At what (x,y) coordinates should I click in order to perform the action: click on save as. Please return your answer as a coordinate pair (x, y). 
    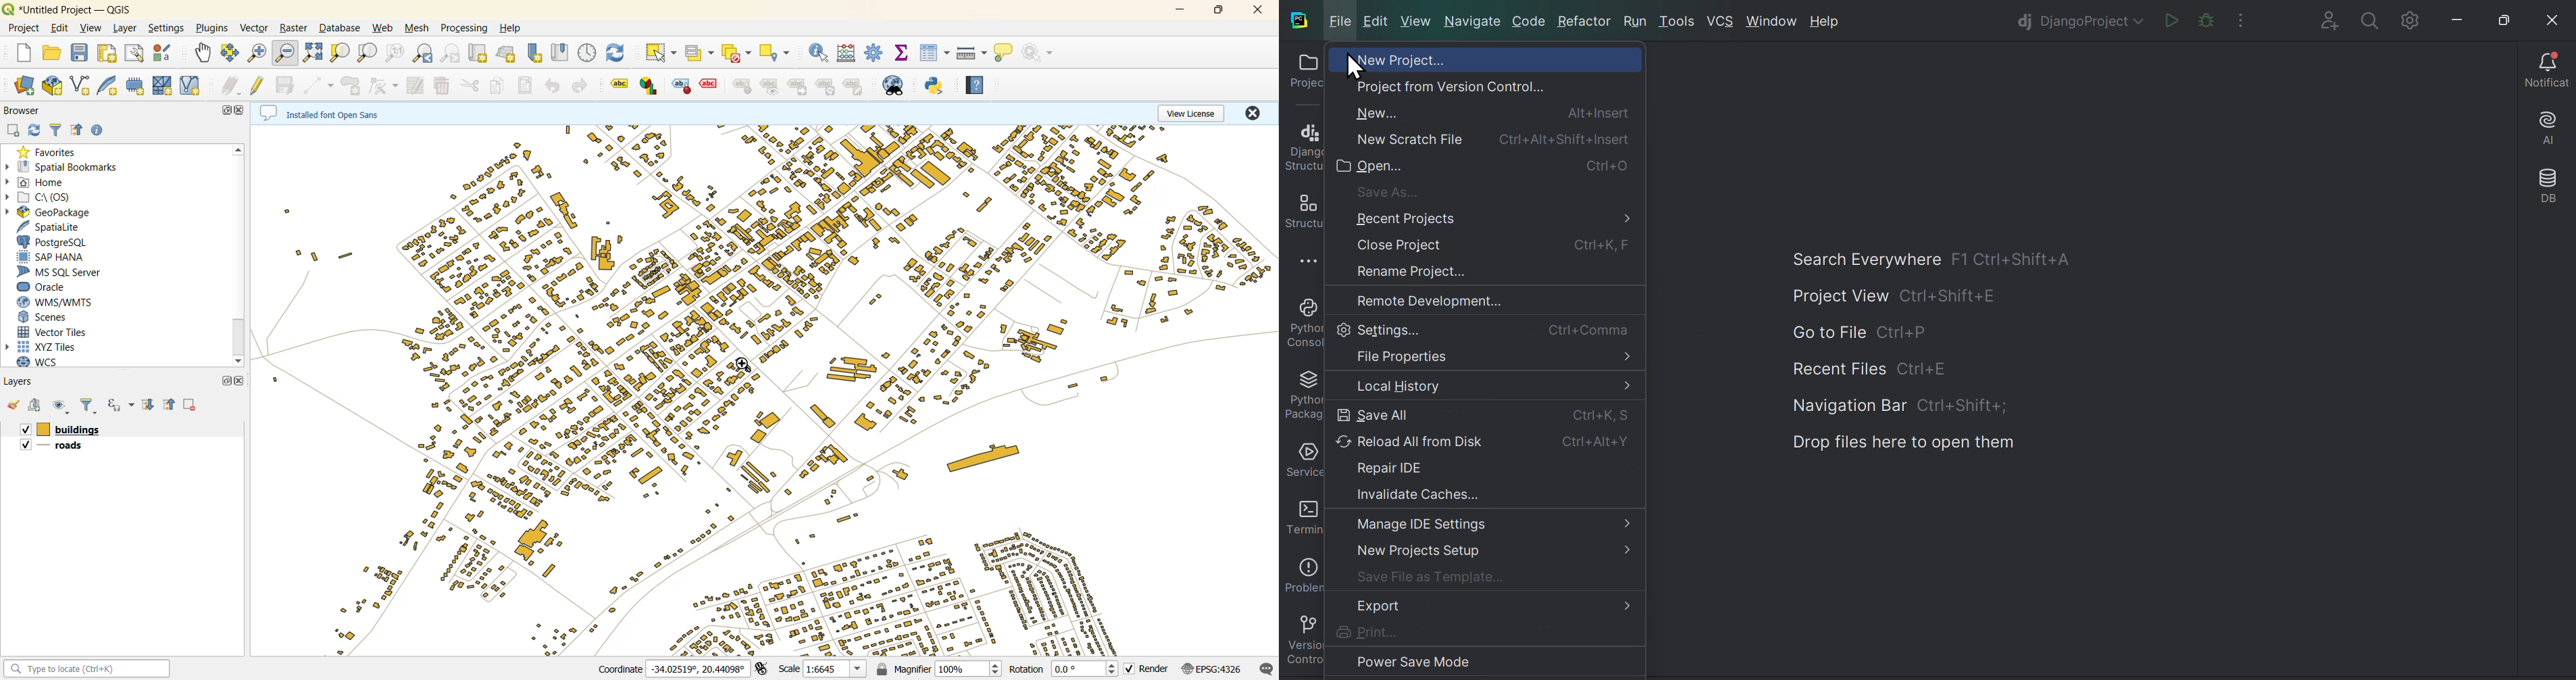
    Looking at the image, I should click on (1388, 193).